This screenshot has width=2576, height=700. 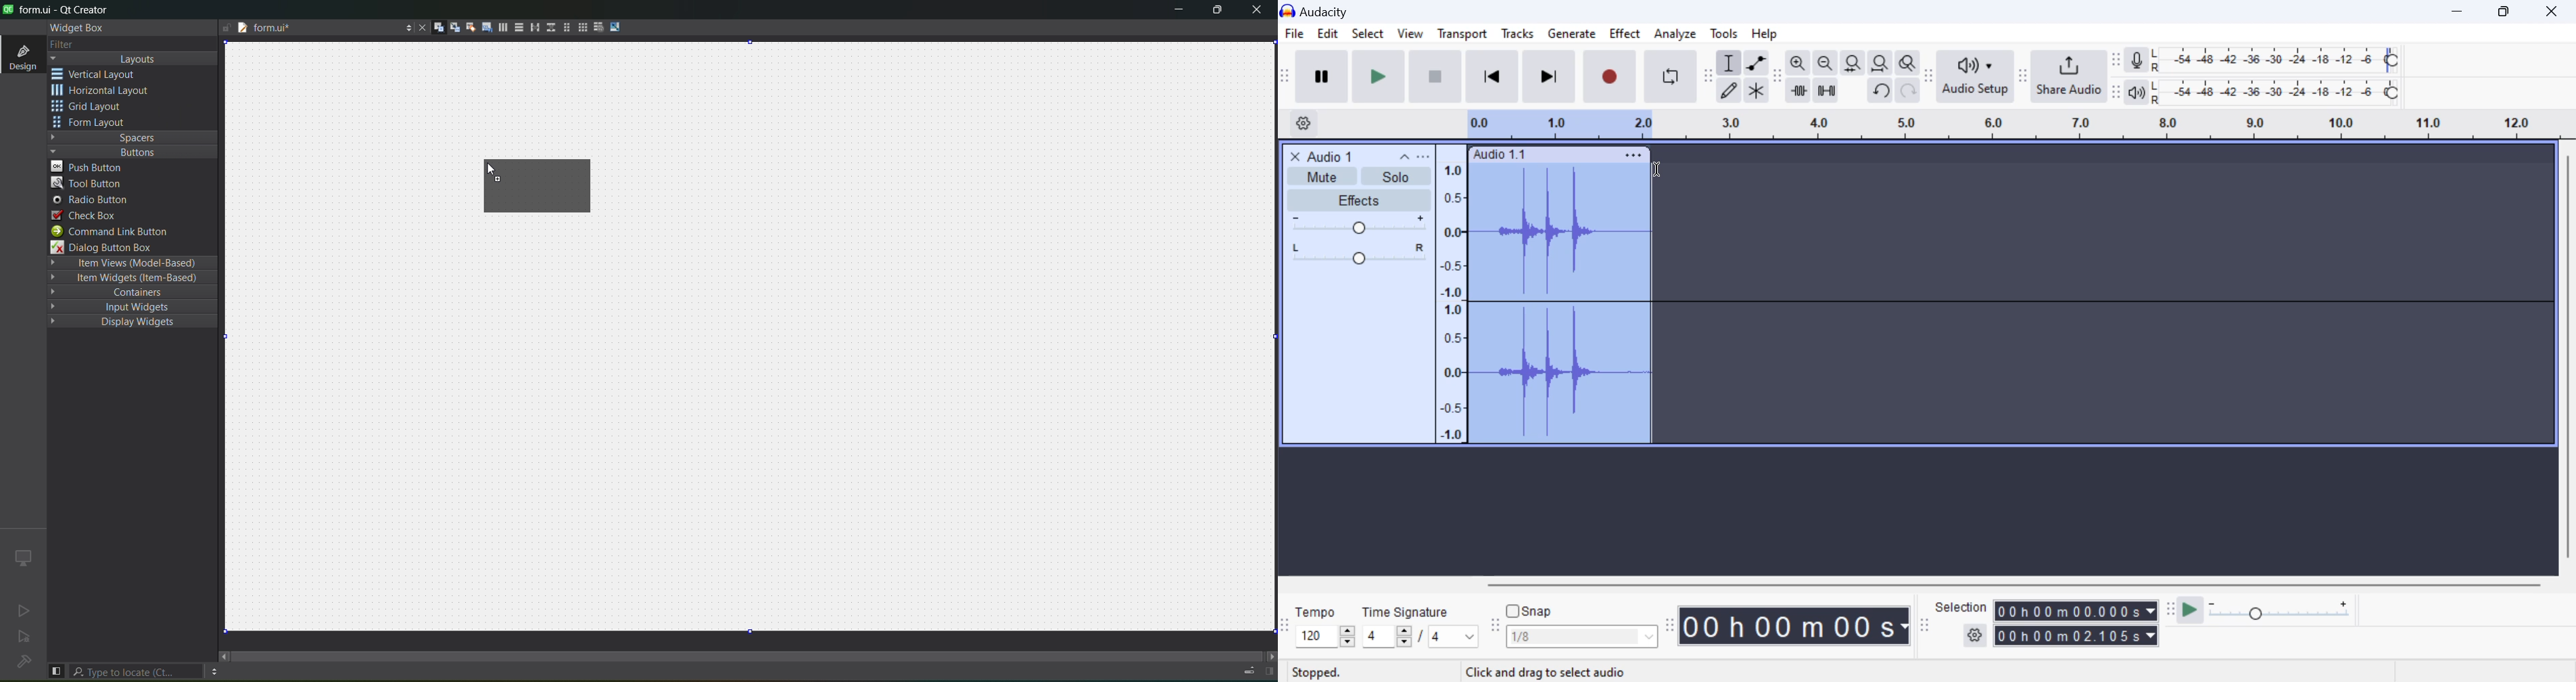 What do you see at coordinates (455, 29) in the screenshot?
I see `edit signals` at bounding box center [455, 29].